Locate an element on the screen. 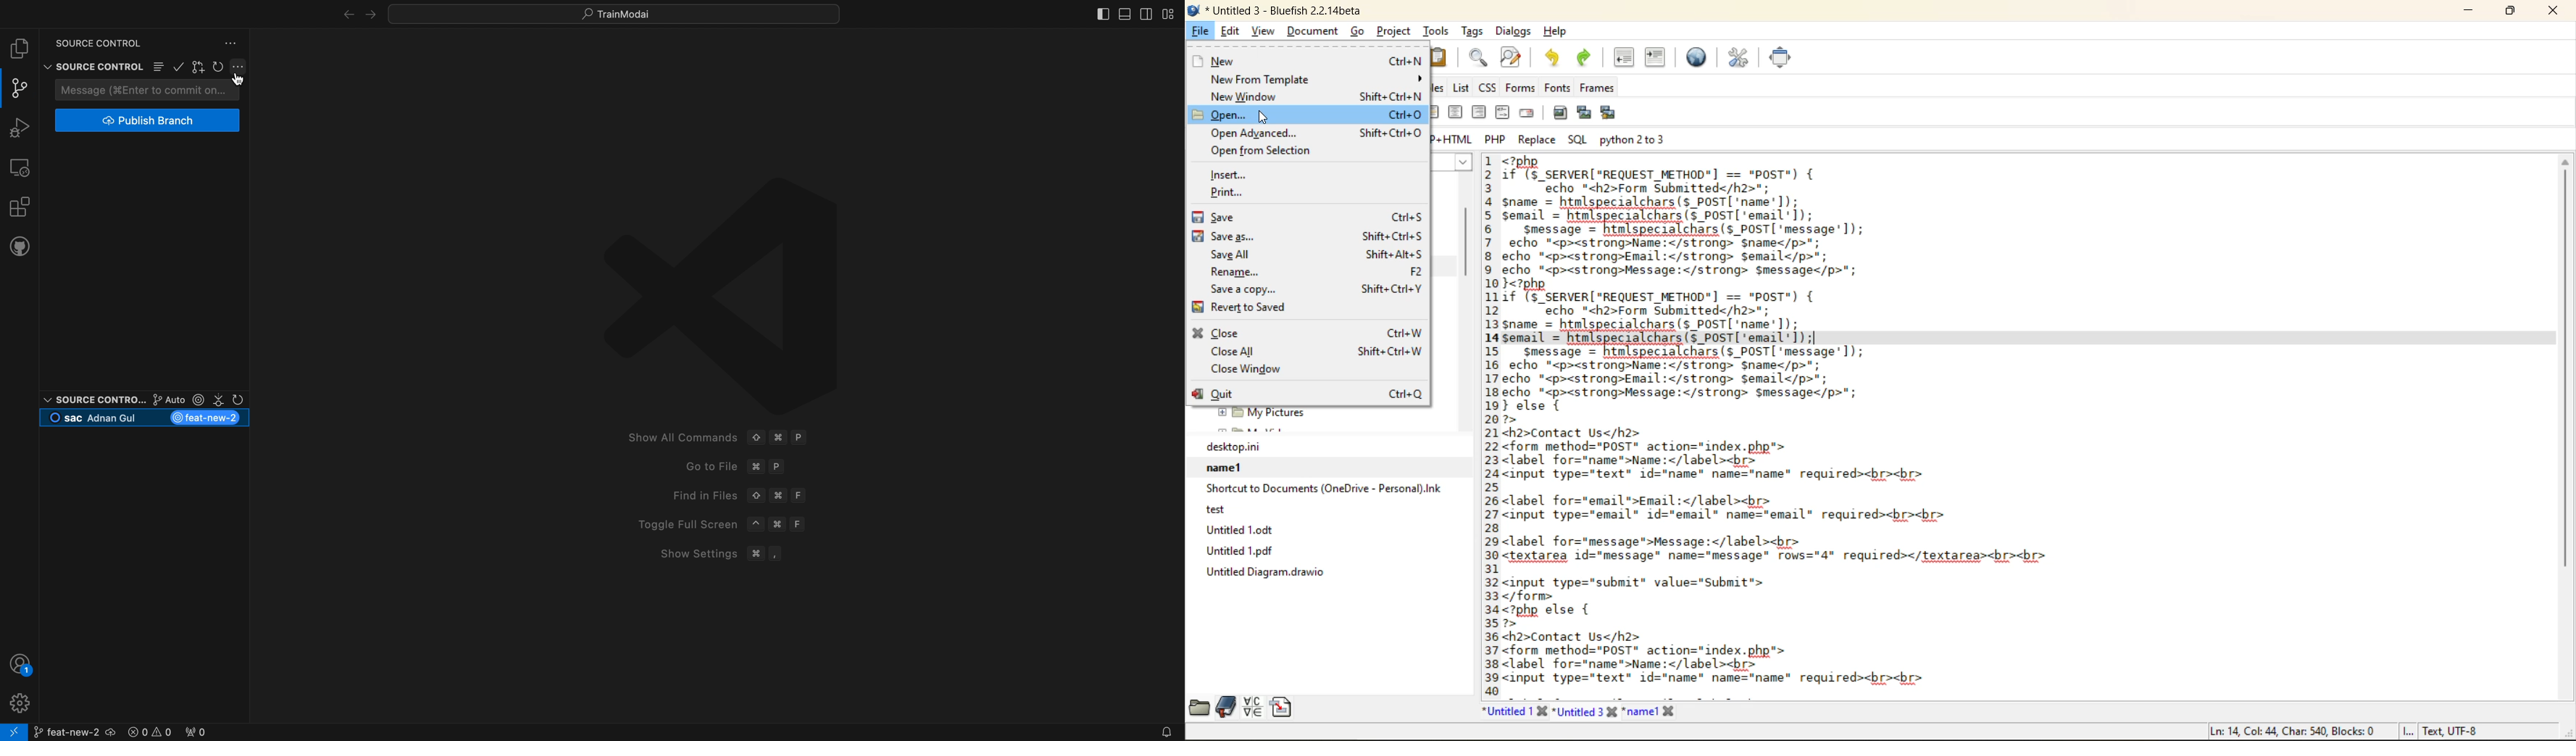 This screenshot has height=756, width=2576. Toggle Full Screen is located at coordinates (681, 524).